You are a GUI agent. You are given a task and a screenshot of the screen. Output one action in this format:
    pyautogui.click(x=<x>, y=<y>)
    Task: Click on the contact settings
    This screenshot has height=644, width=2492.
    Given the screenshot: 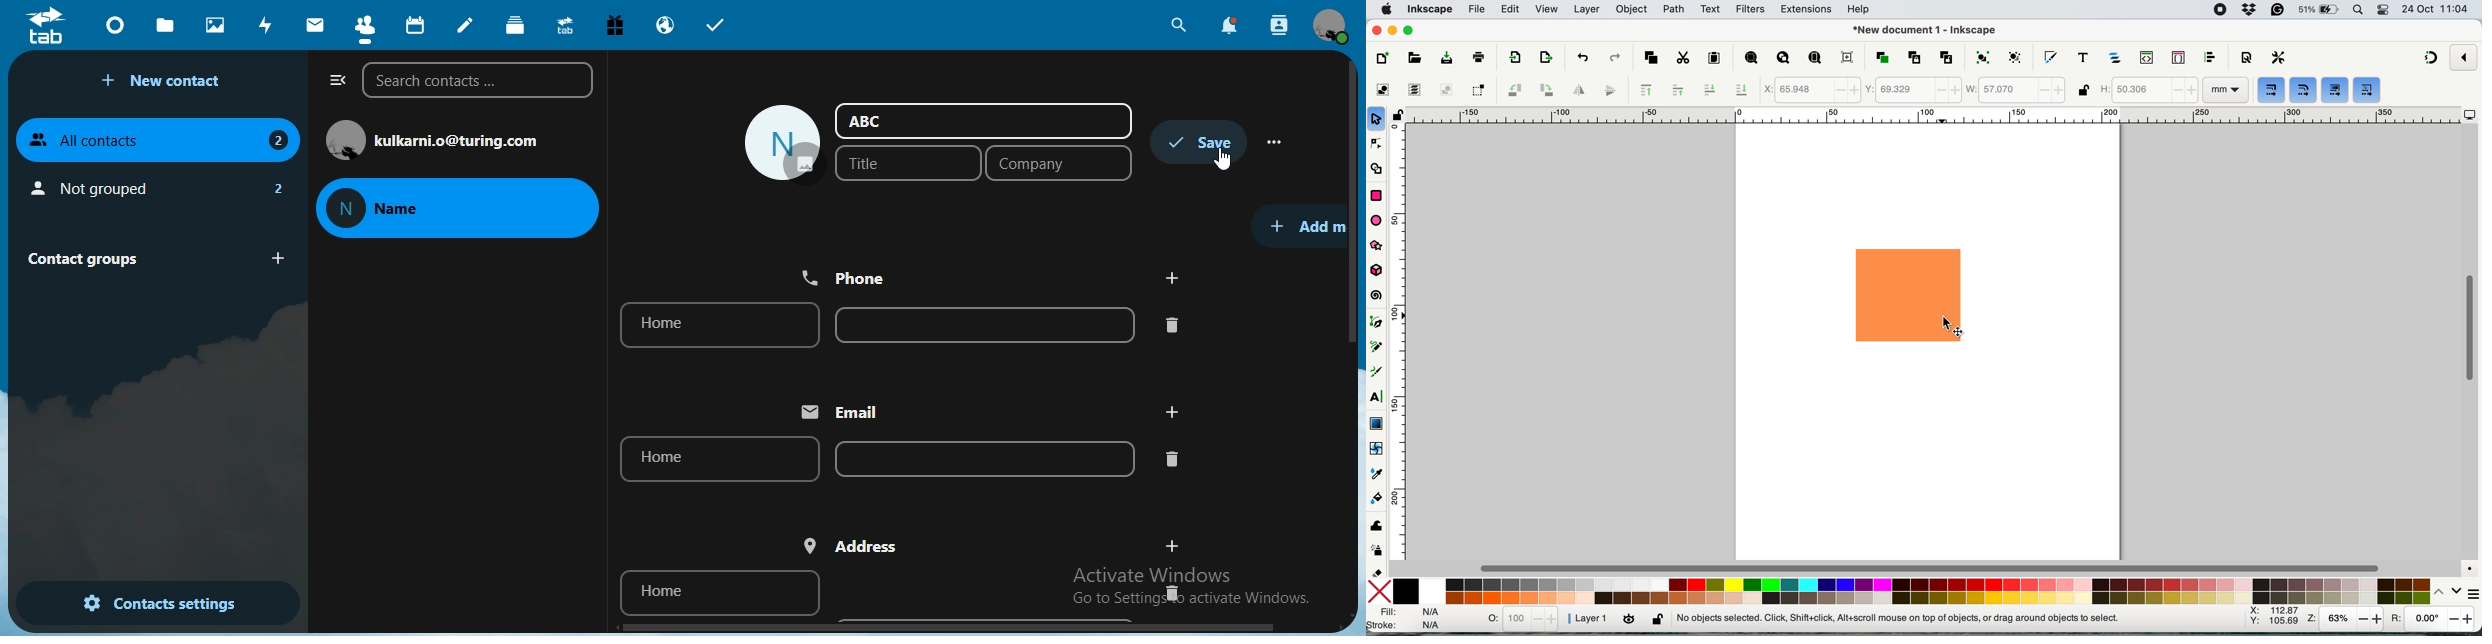 What is the action you would take?
    pyautogui.click(x=145, y=601)
    